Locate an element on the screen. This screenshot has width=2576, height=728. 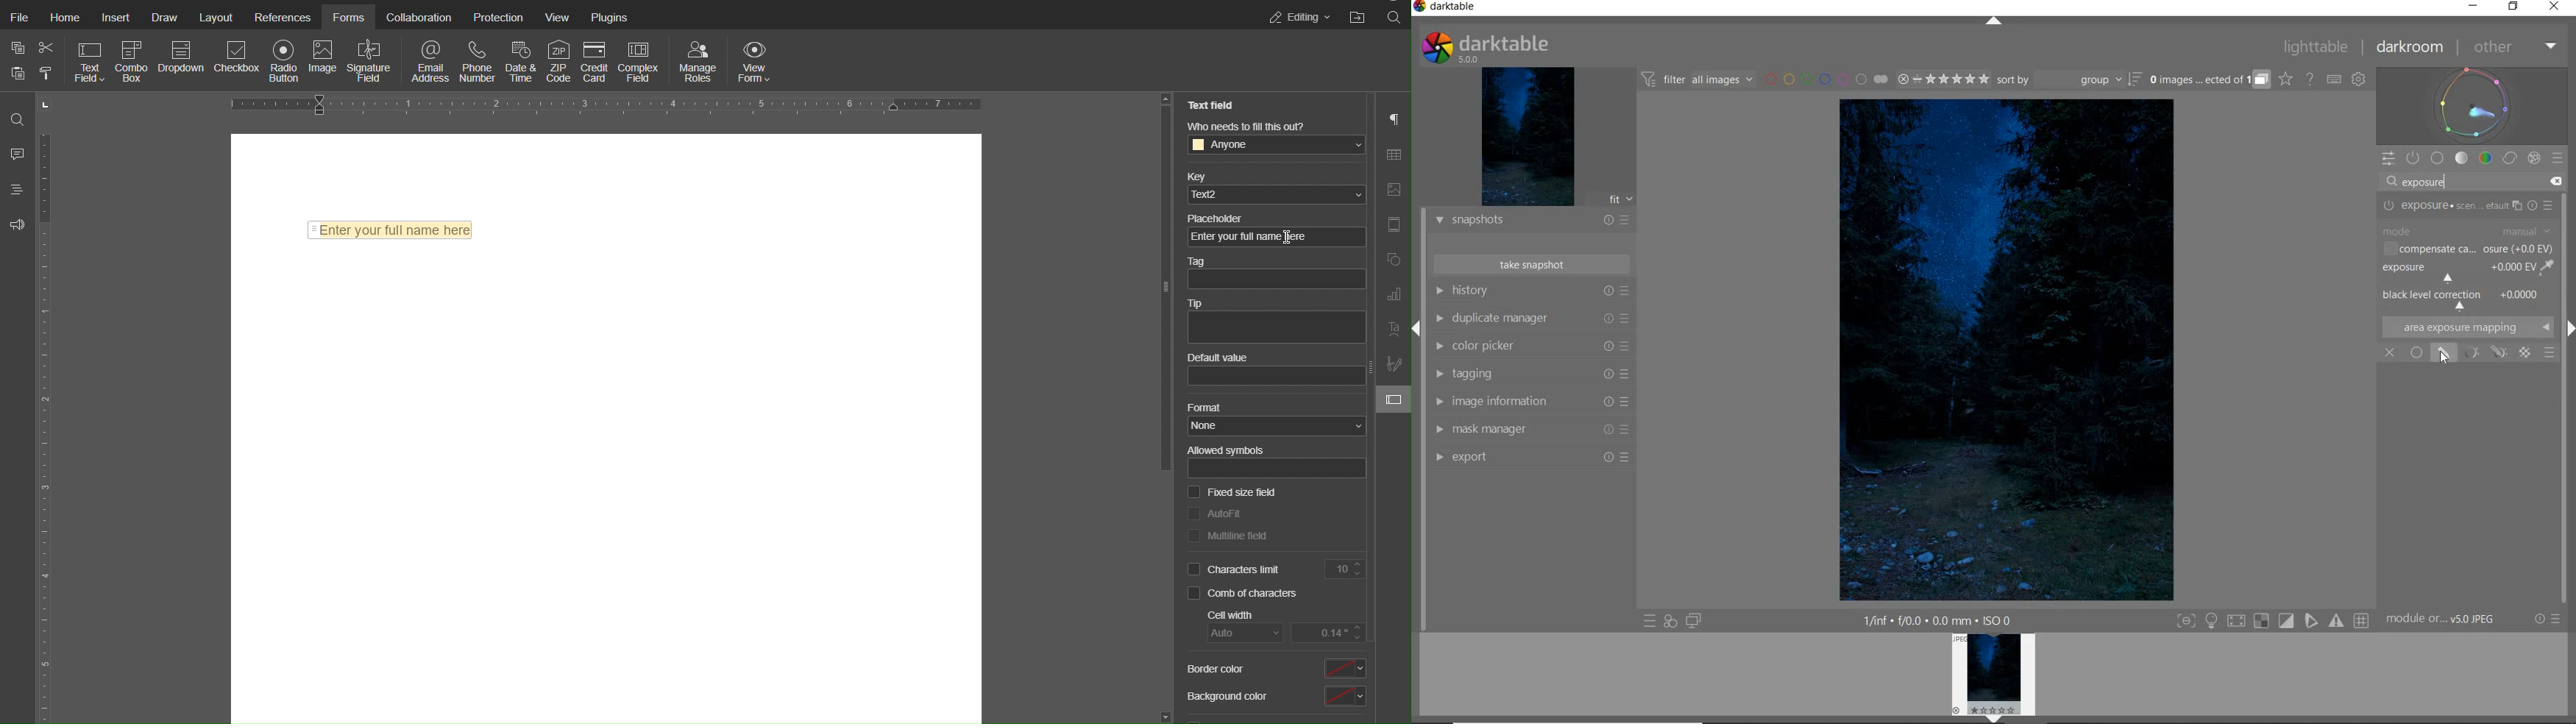
DISPLAY A SECOND DARKROOM IMAGE WINDOW is located at coordinates (1696, 621).